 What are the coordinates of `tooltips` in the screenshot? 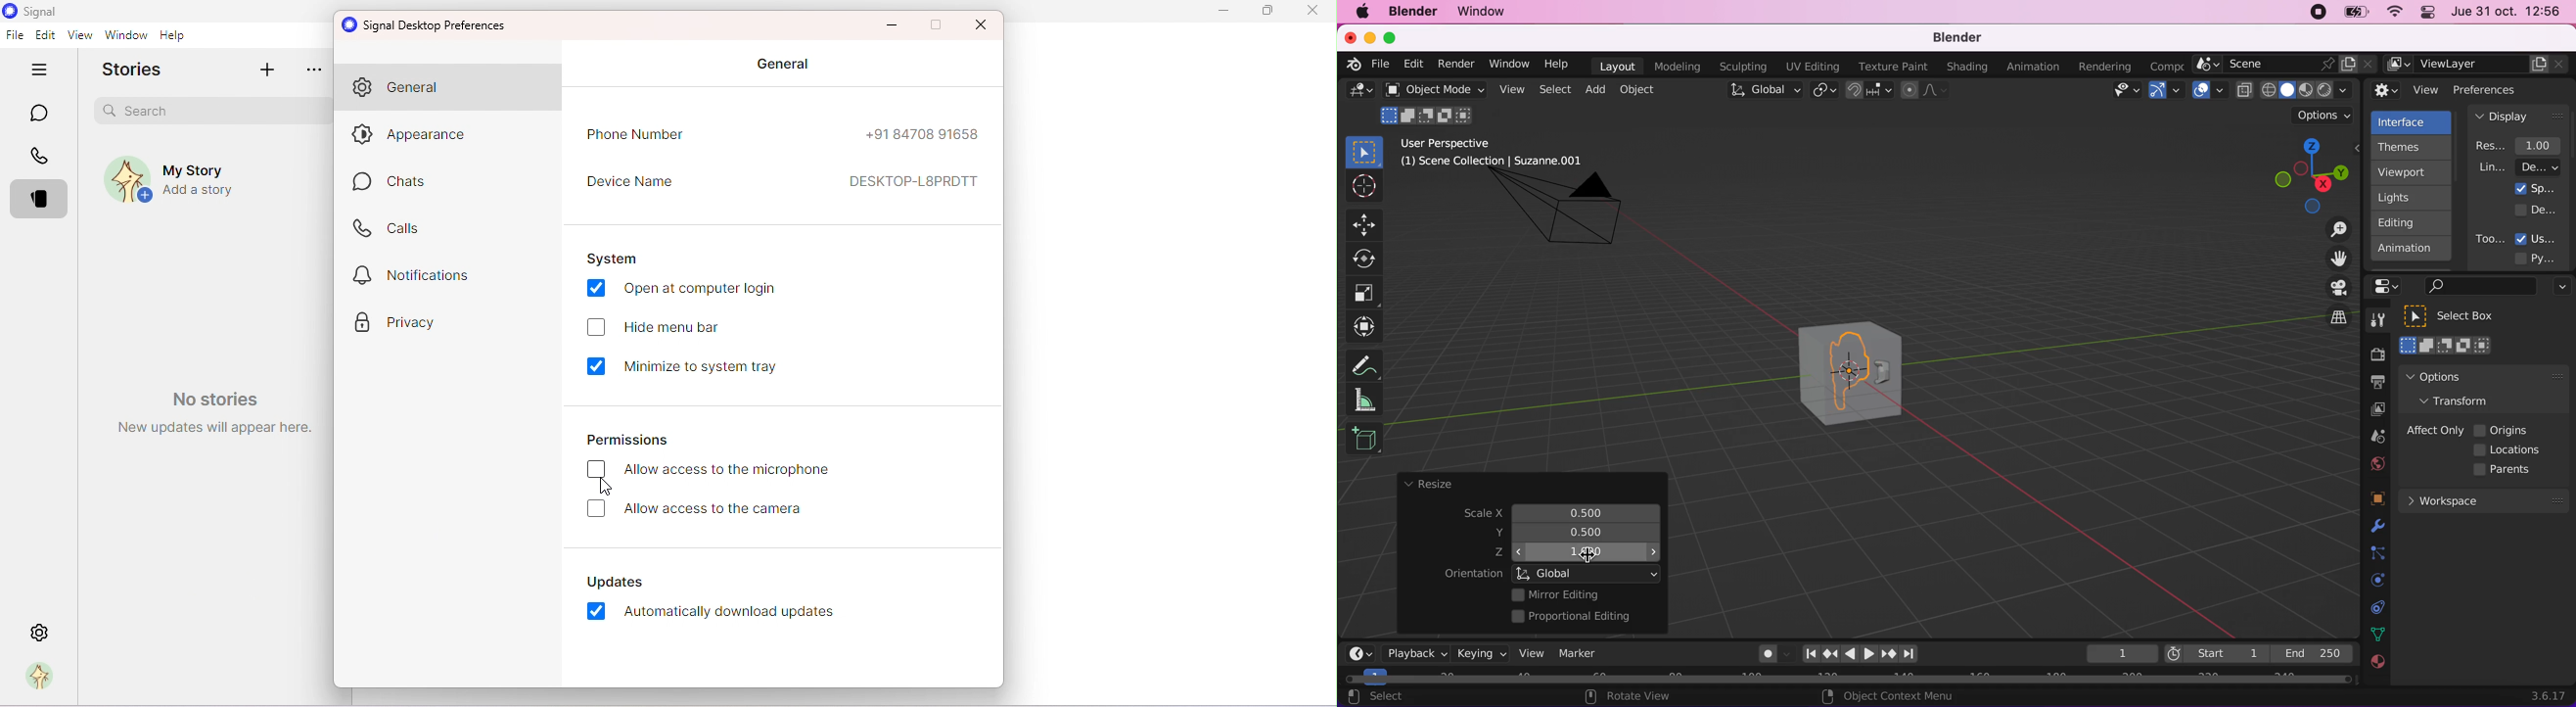 It's located at (2490, 238).